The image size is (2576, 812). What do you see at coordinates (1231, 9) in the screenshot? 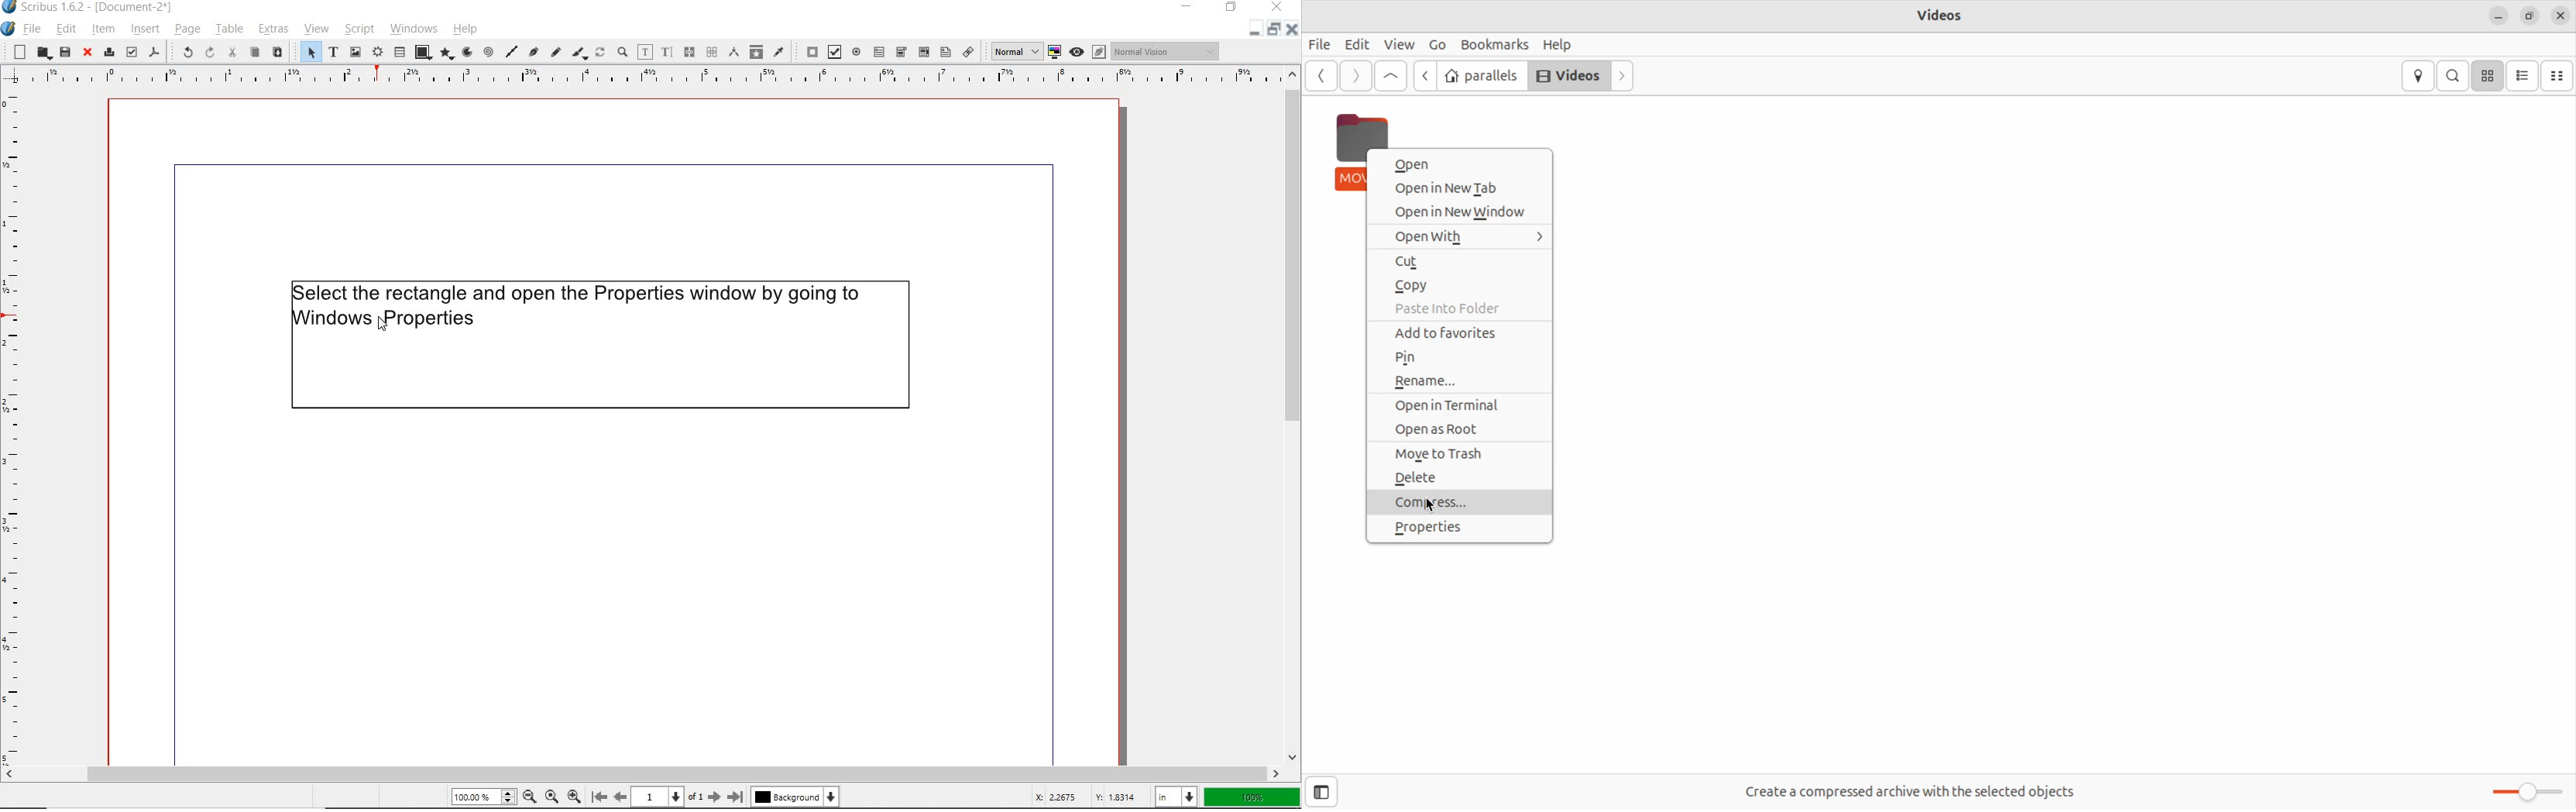
I see `restore` at bounding box center [1231, 9].